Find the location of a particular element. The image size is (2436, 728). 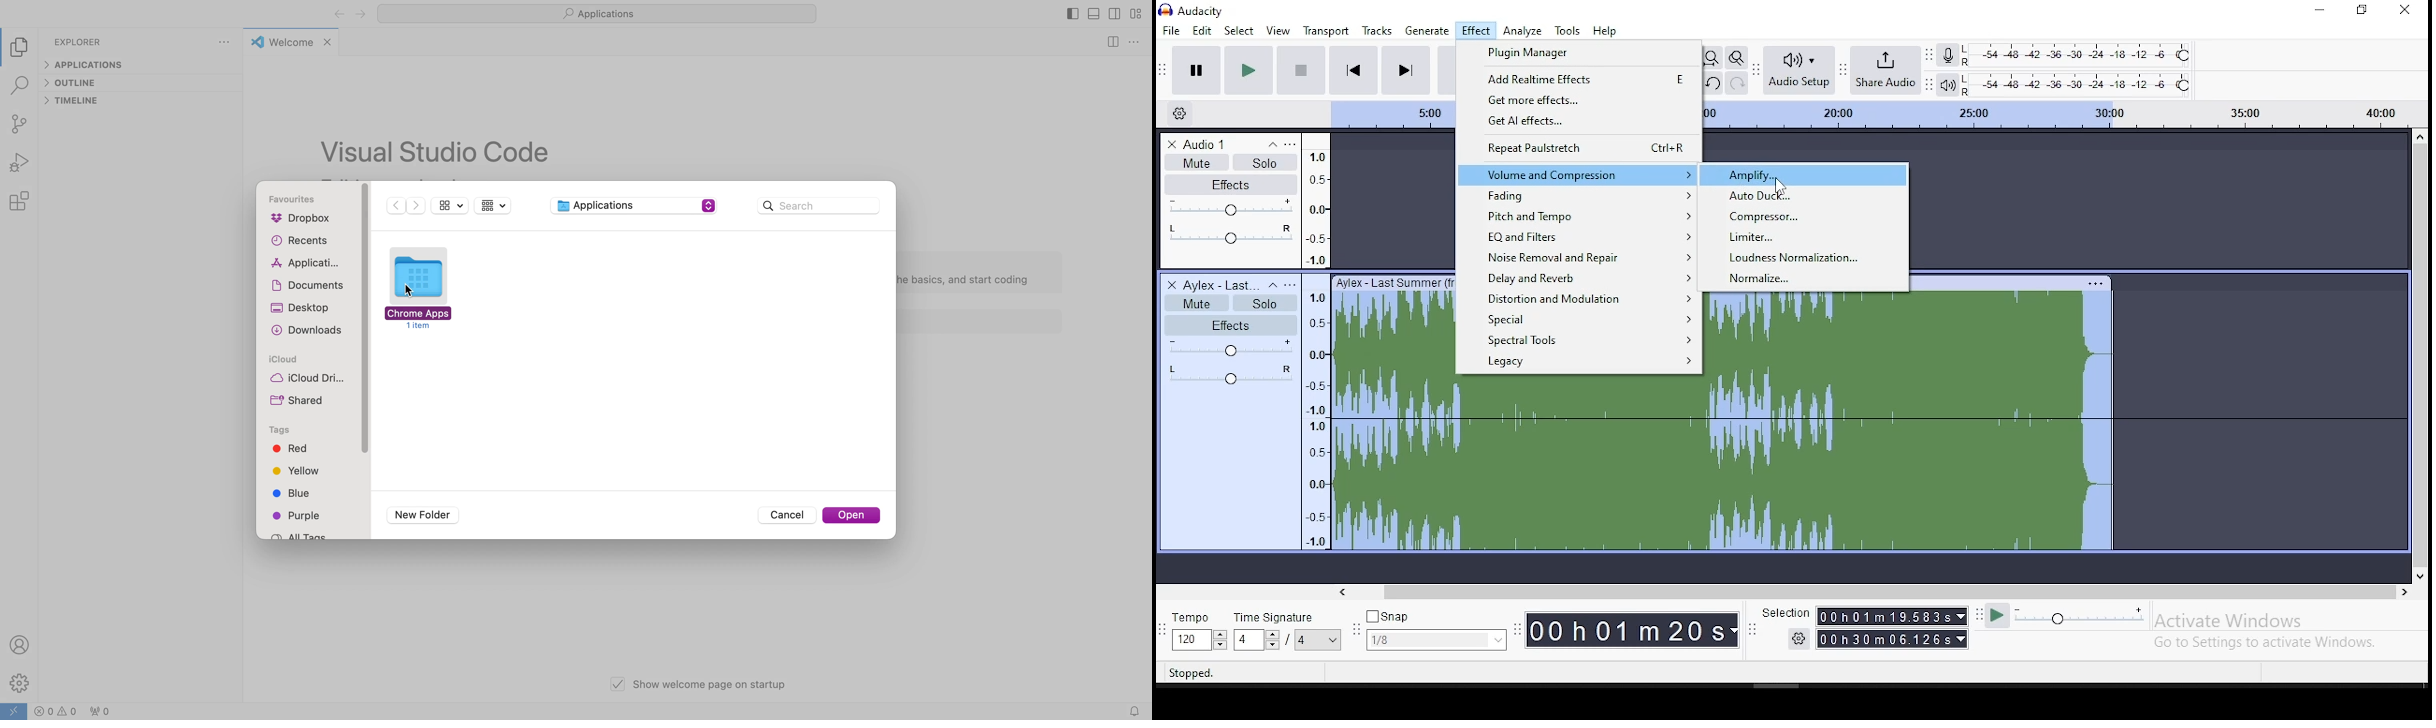

special is located at coordinates (1586, 318).